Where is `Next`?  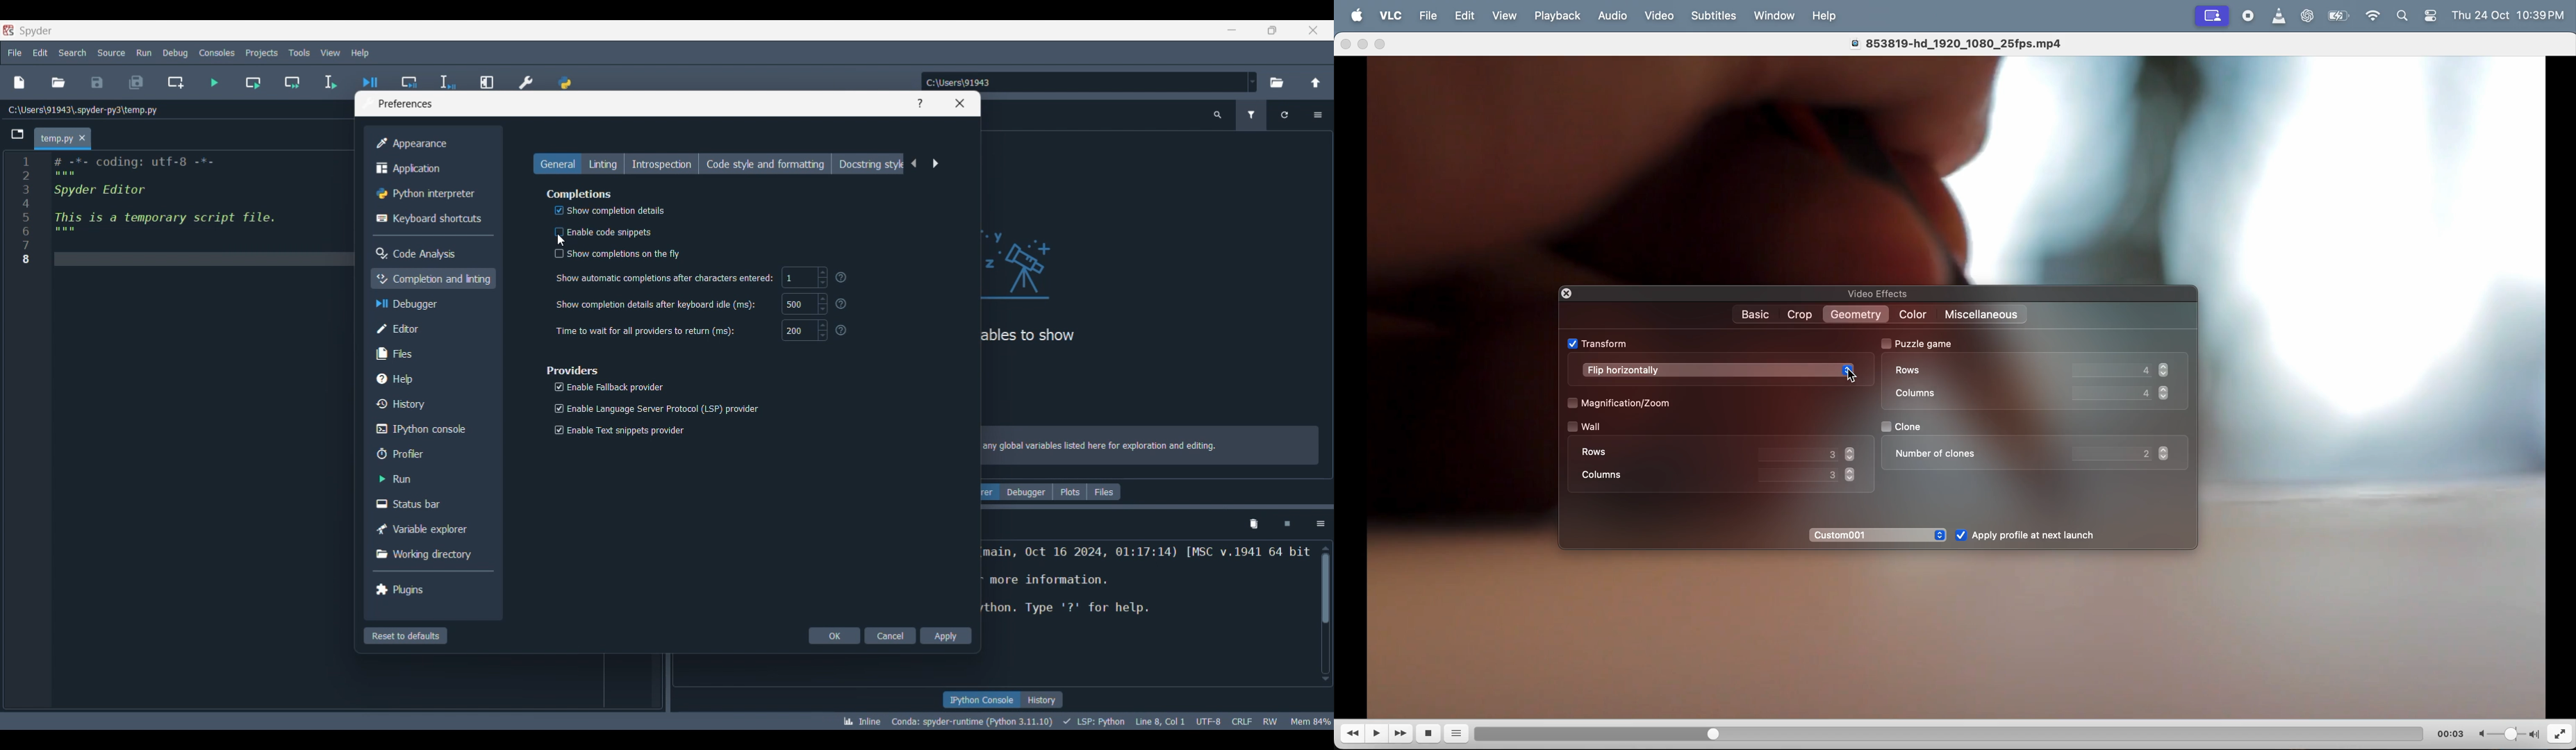 Next is located at coordinates (935, 164).